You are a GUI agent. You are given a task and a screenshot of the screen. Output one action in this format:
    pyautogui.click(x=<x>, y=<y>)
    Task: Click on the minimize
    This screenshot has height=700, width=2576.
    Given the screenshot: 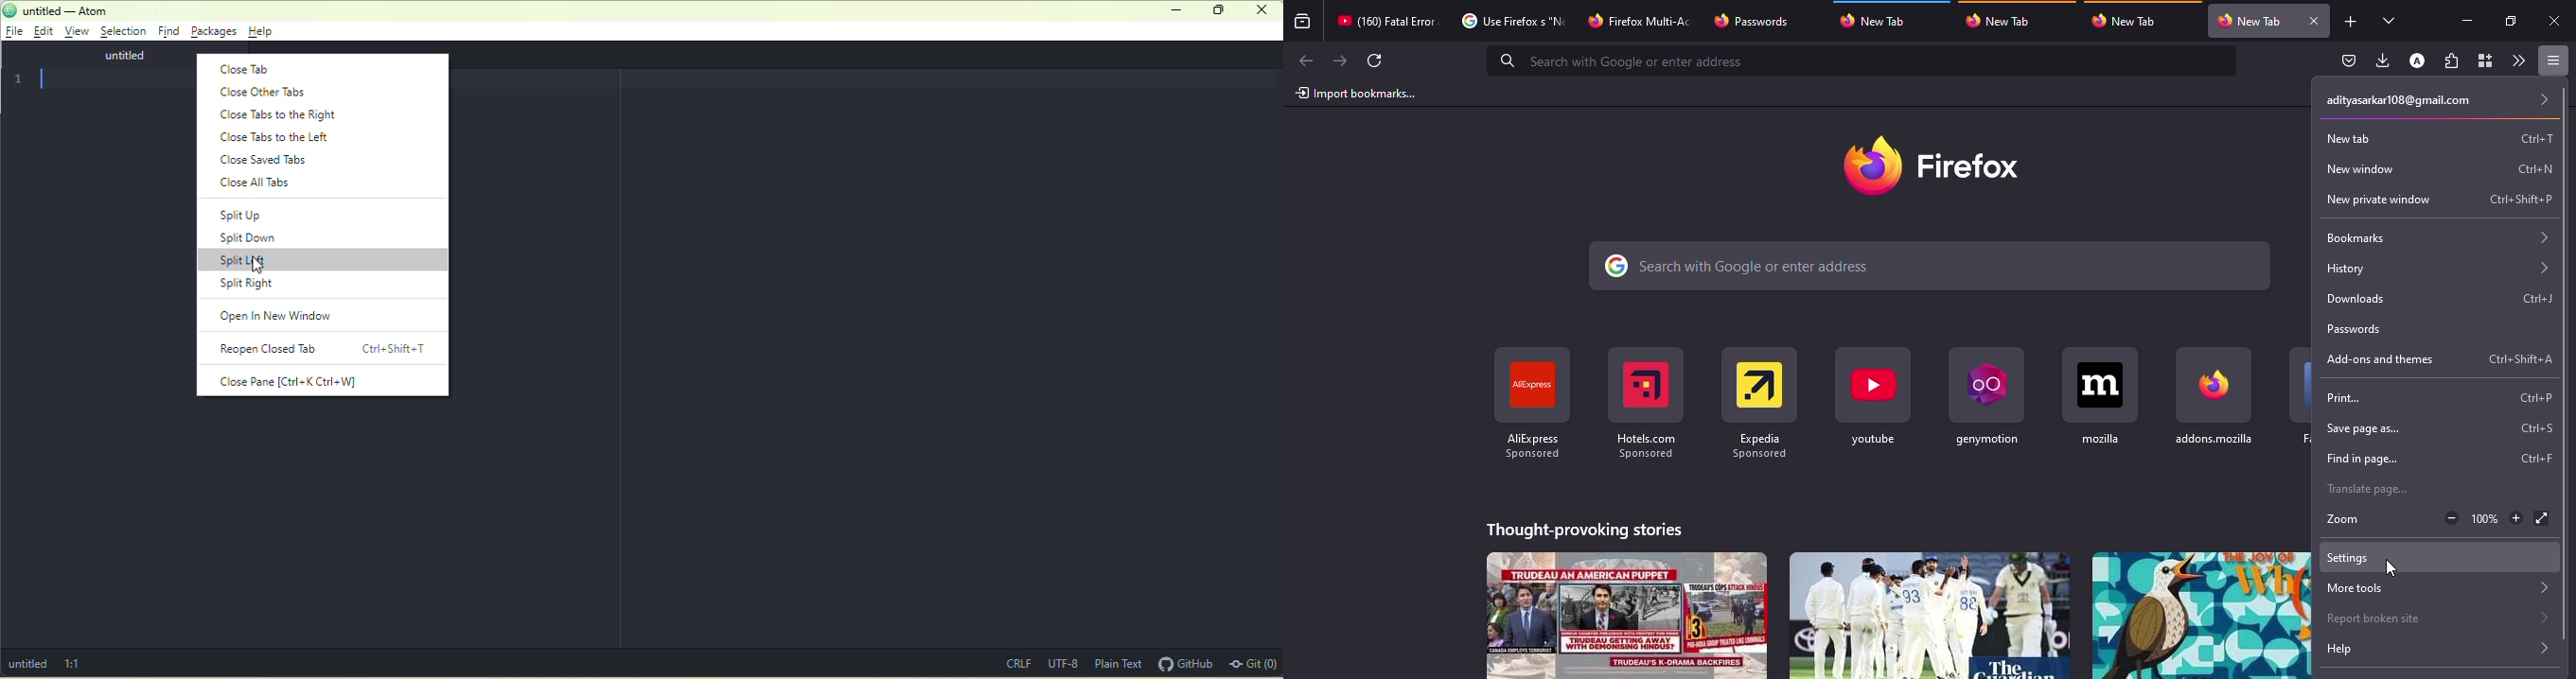 What is the action you would take?
    pyautogui.click(x=2466, y=20)
    